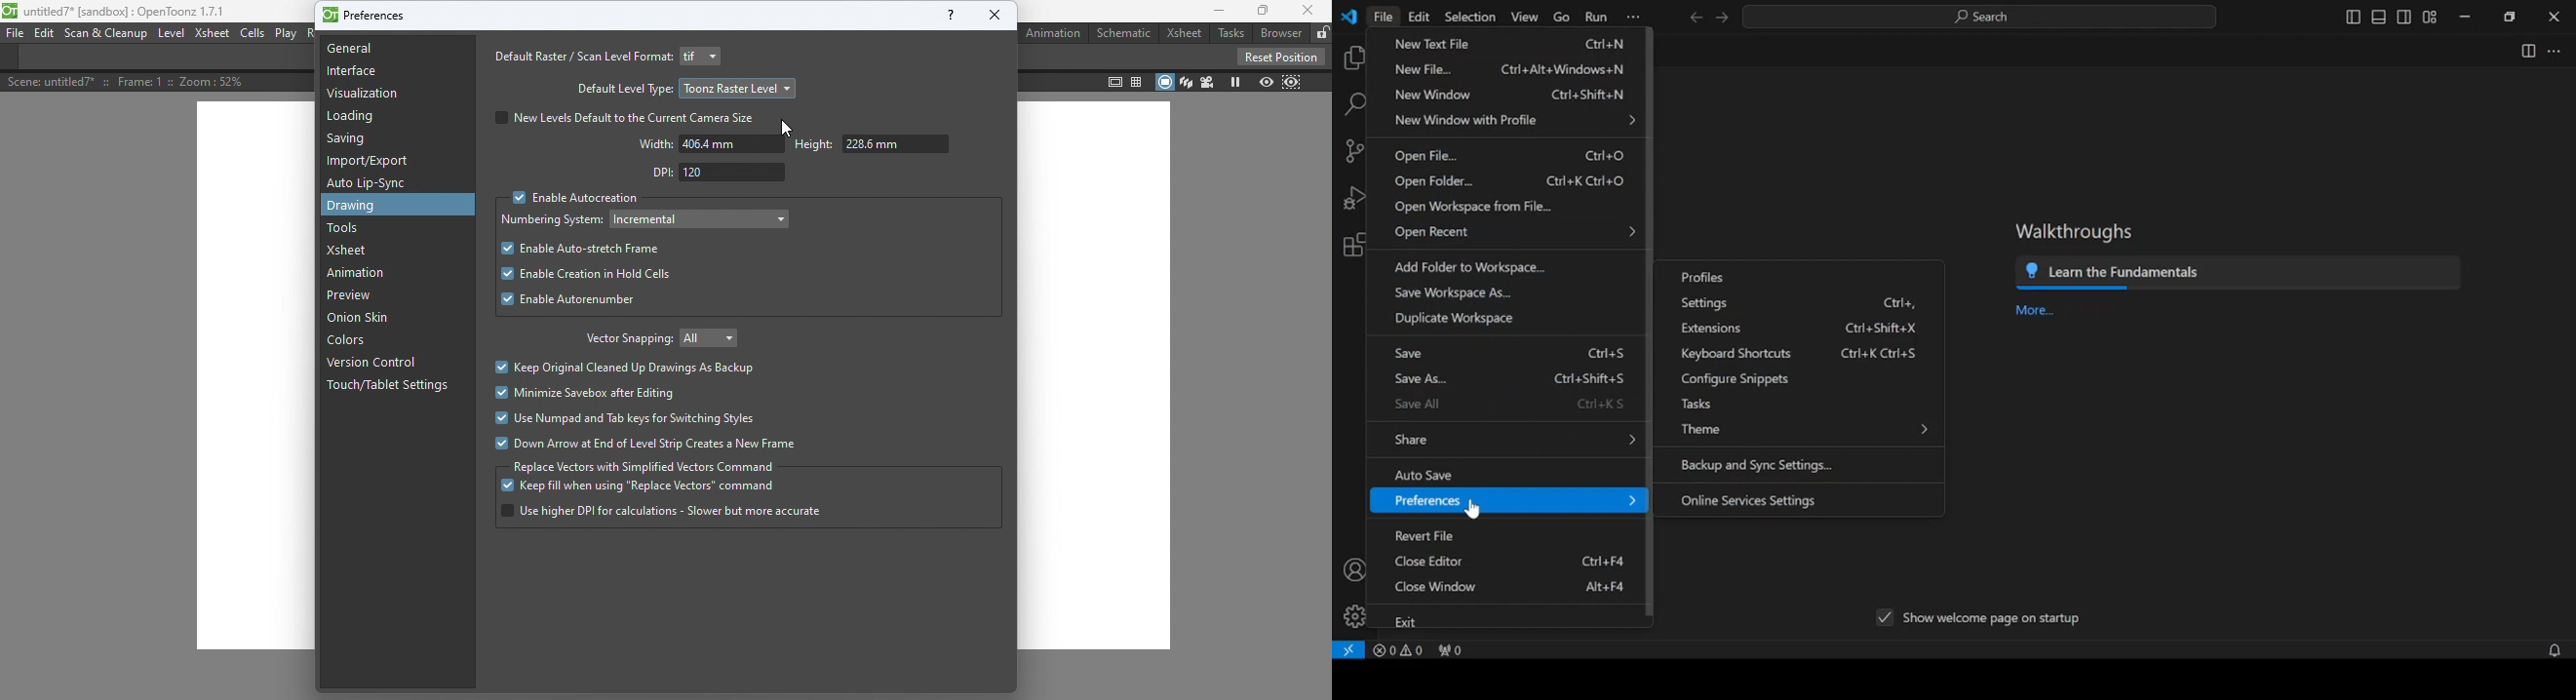 This screenshot has width=2576, height=700. What do you see at coordinates (1472, 267) in the screenshot?
I see `add folder to workplace` at bounding box center [1472, 267].